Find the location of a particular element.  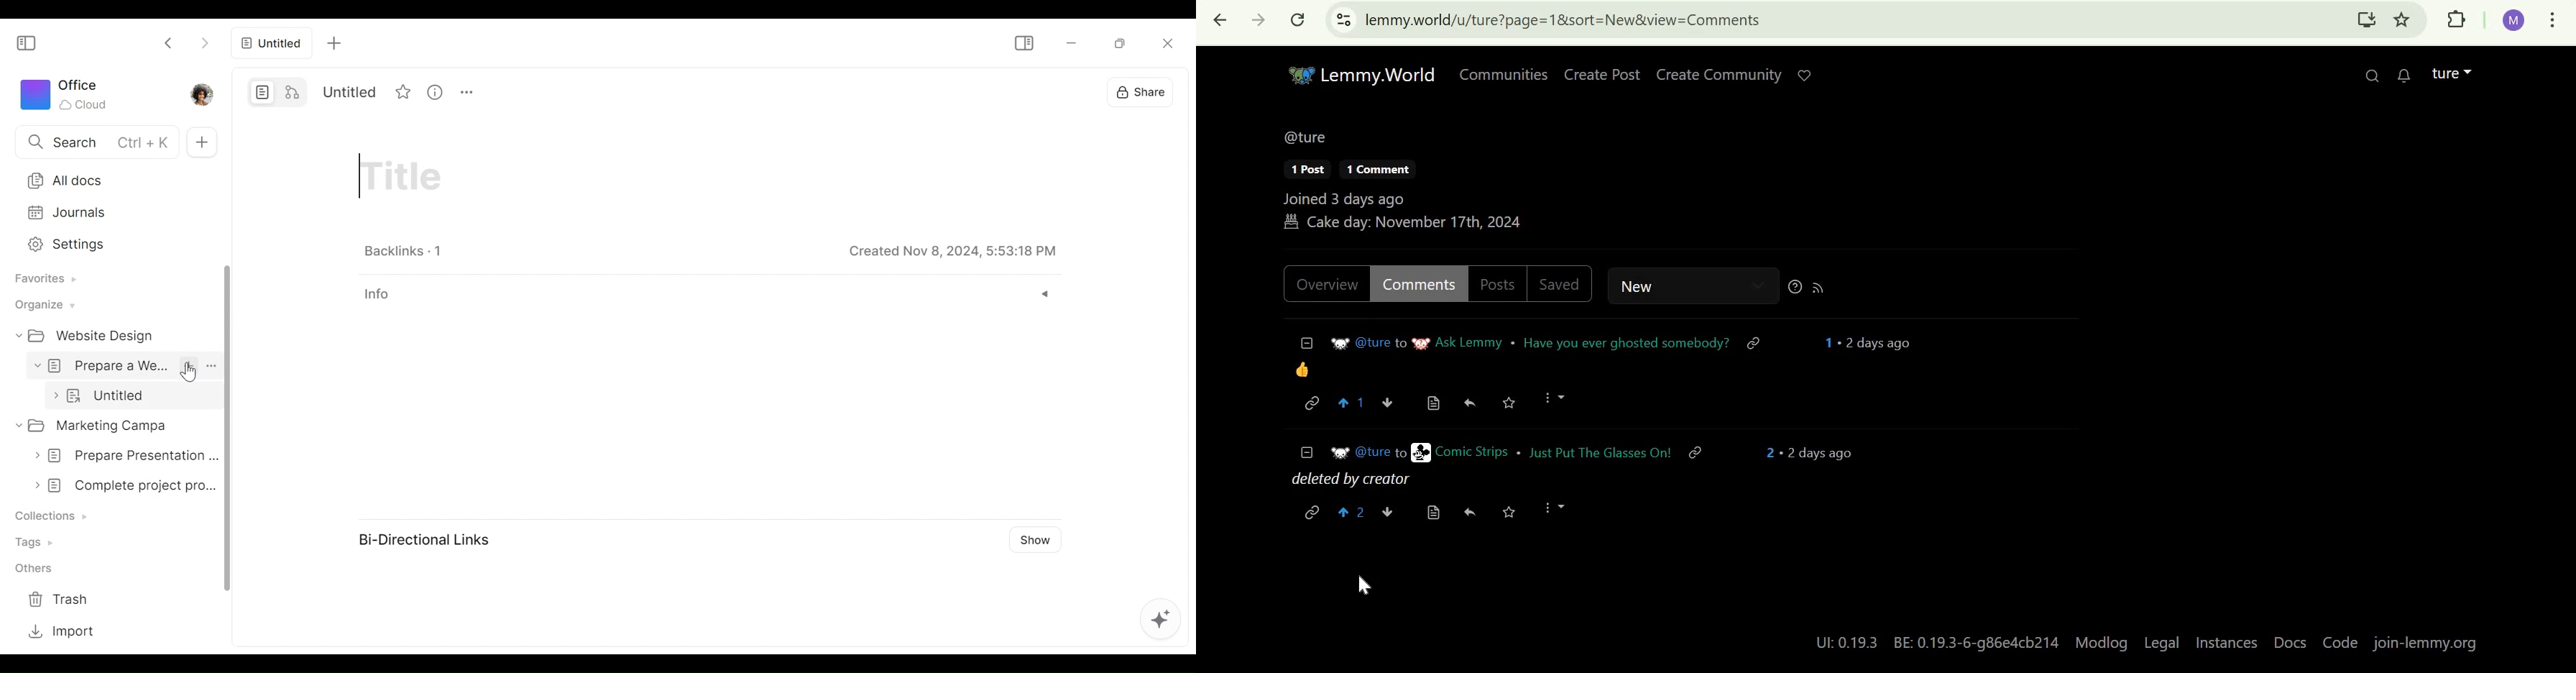

posts is located at coordinates (1498, 282).